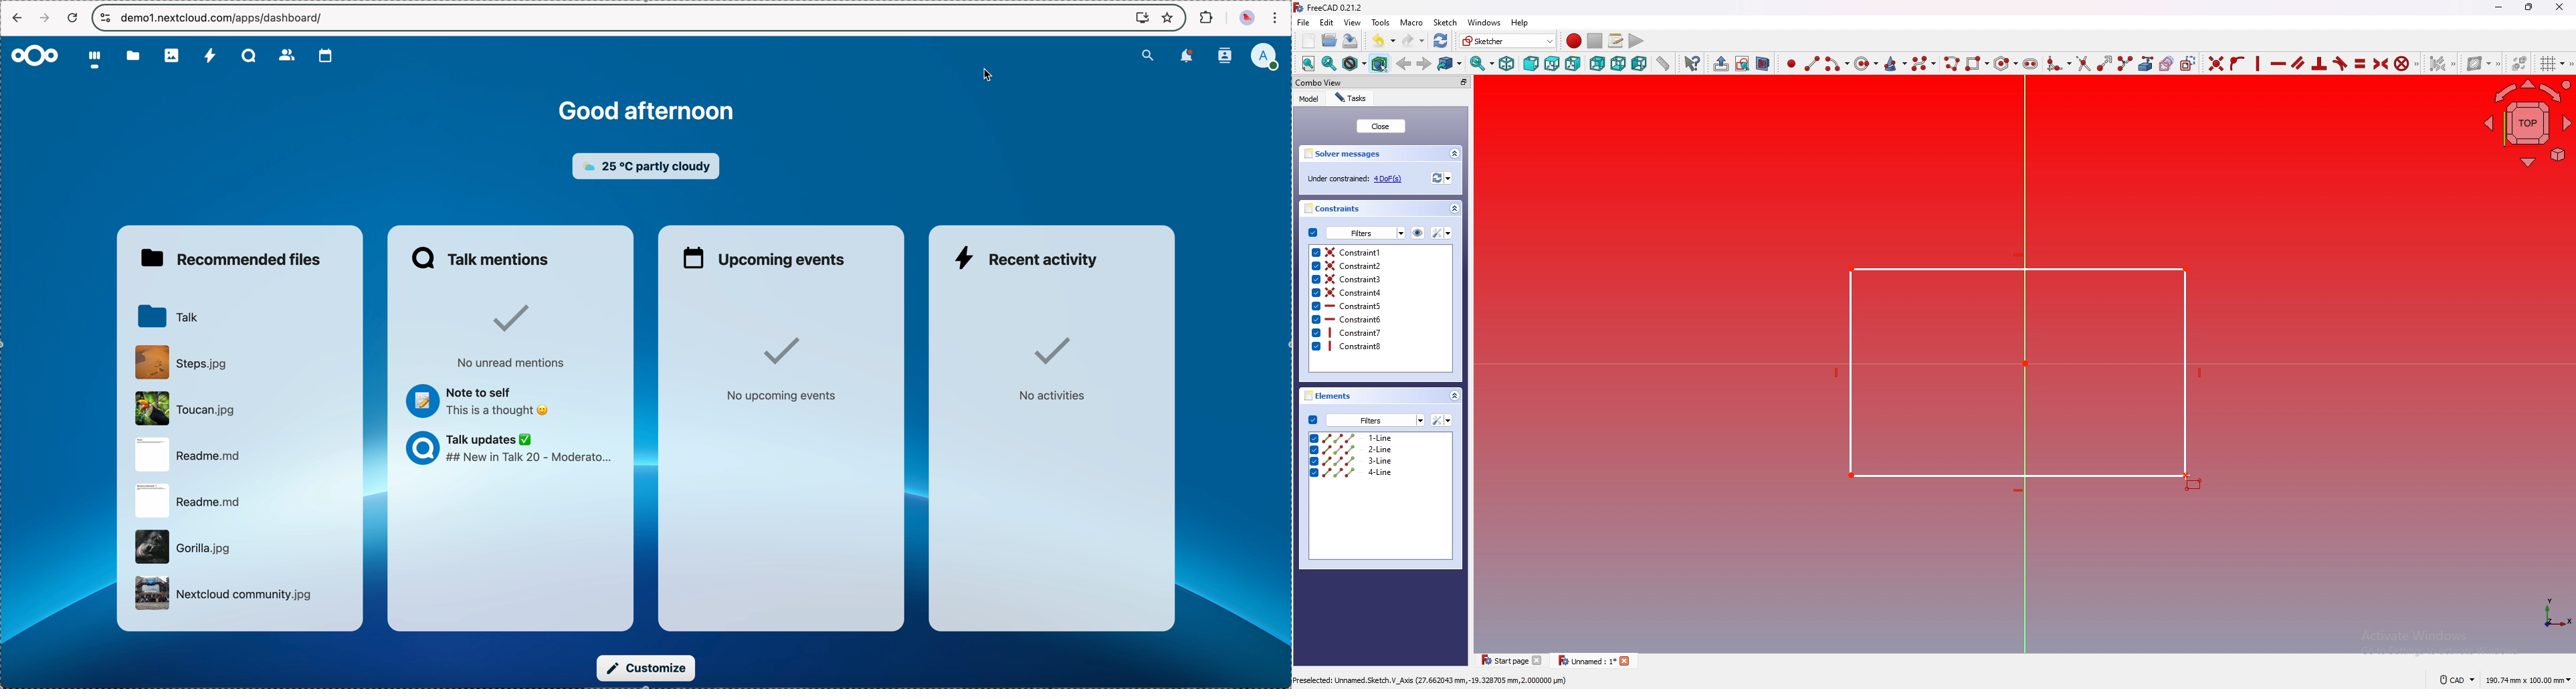 This screenshot has height=700, width=2576. I want to click on tab, so click(1593, 660).